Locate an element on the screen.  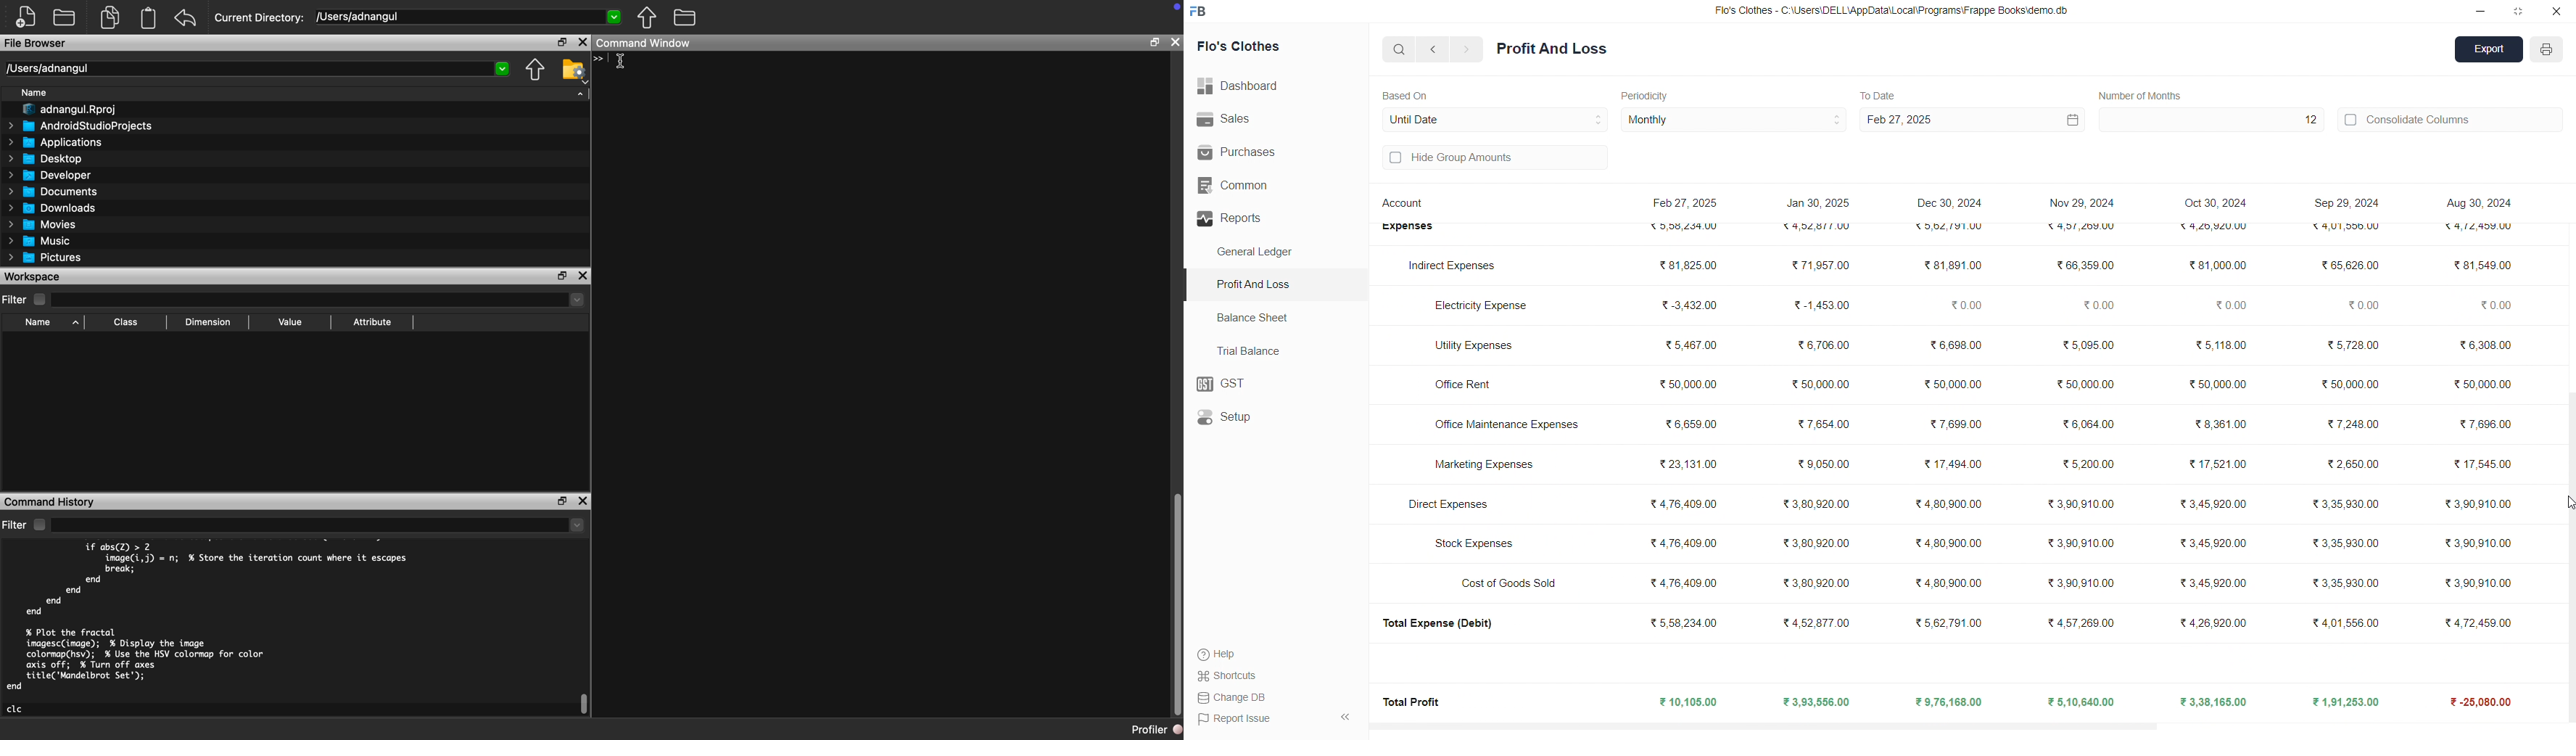
collapse sidebar is located at coordinates (1345, 718).